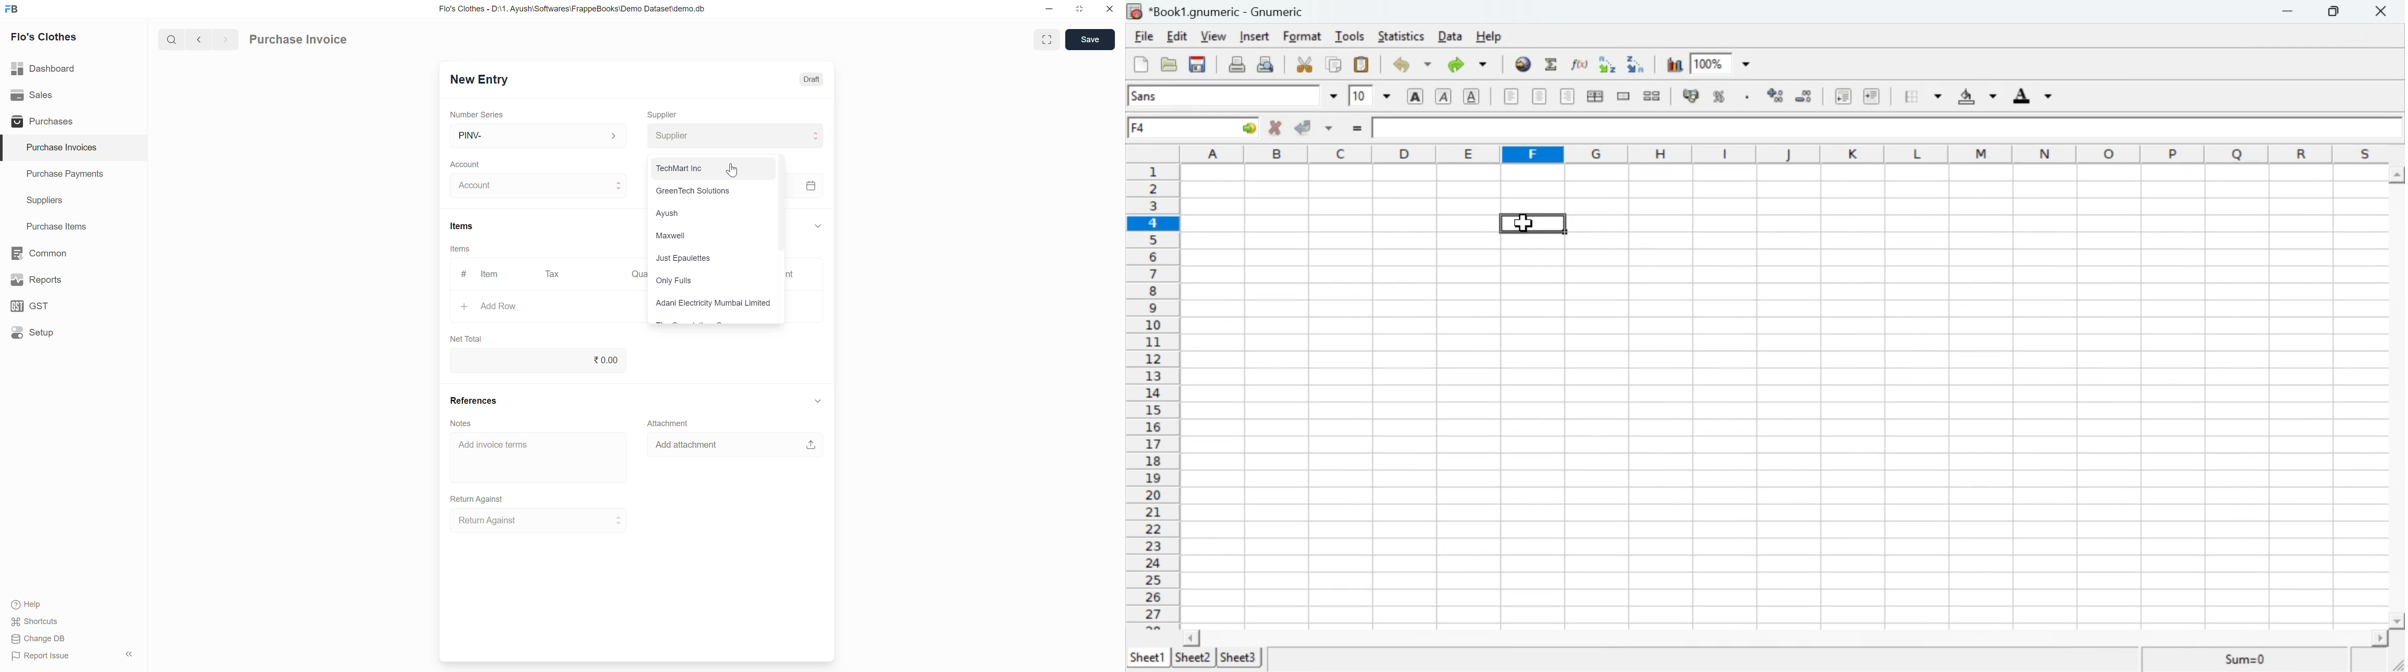  I want to click on Ayush, so click(714, 214).